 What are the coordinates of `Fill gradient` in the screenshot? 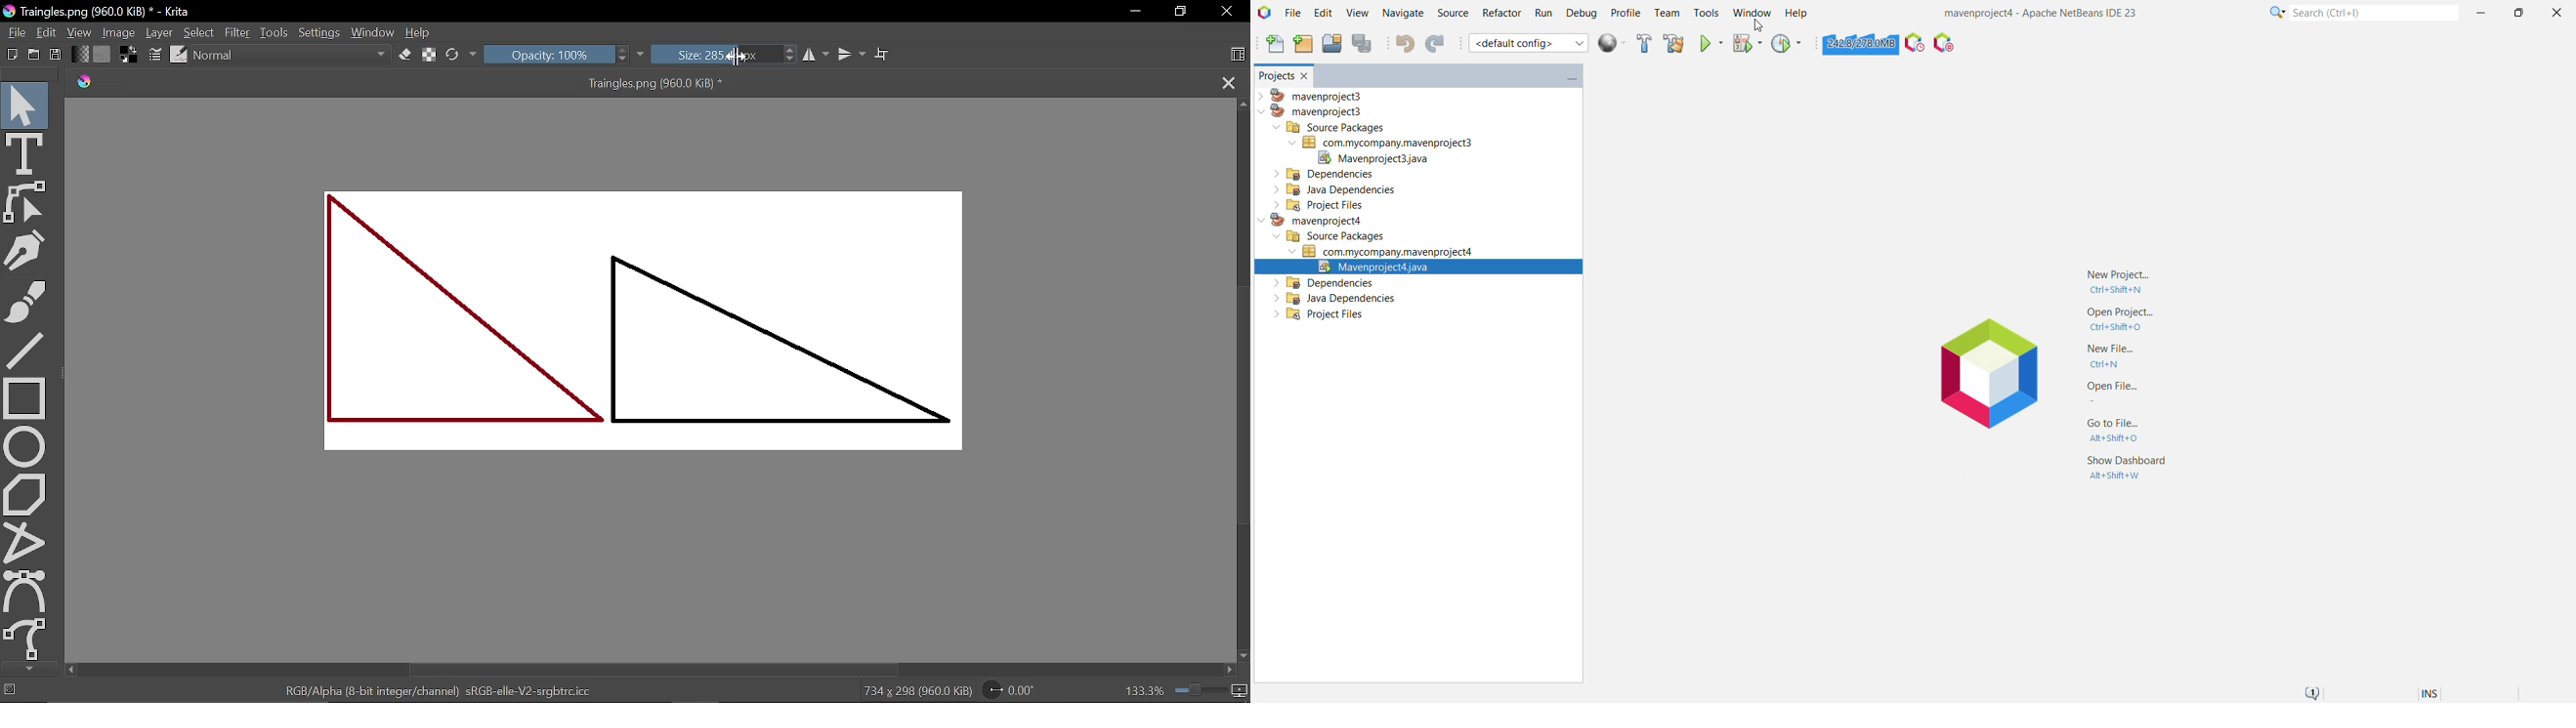 It's located at (80, 55).